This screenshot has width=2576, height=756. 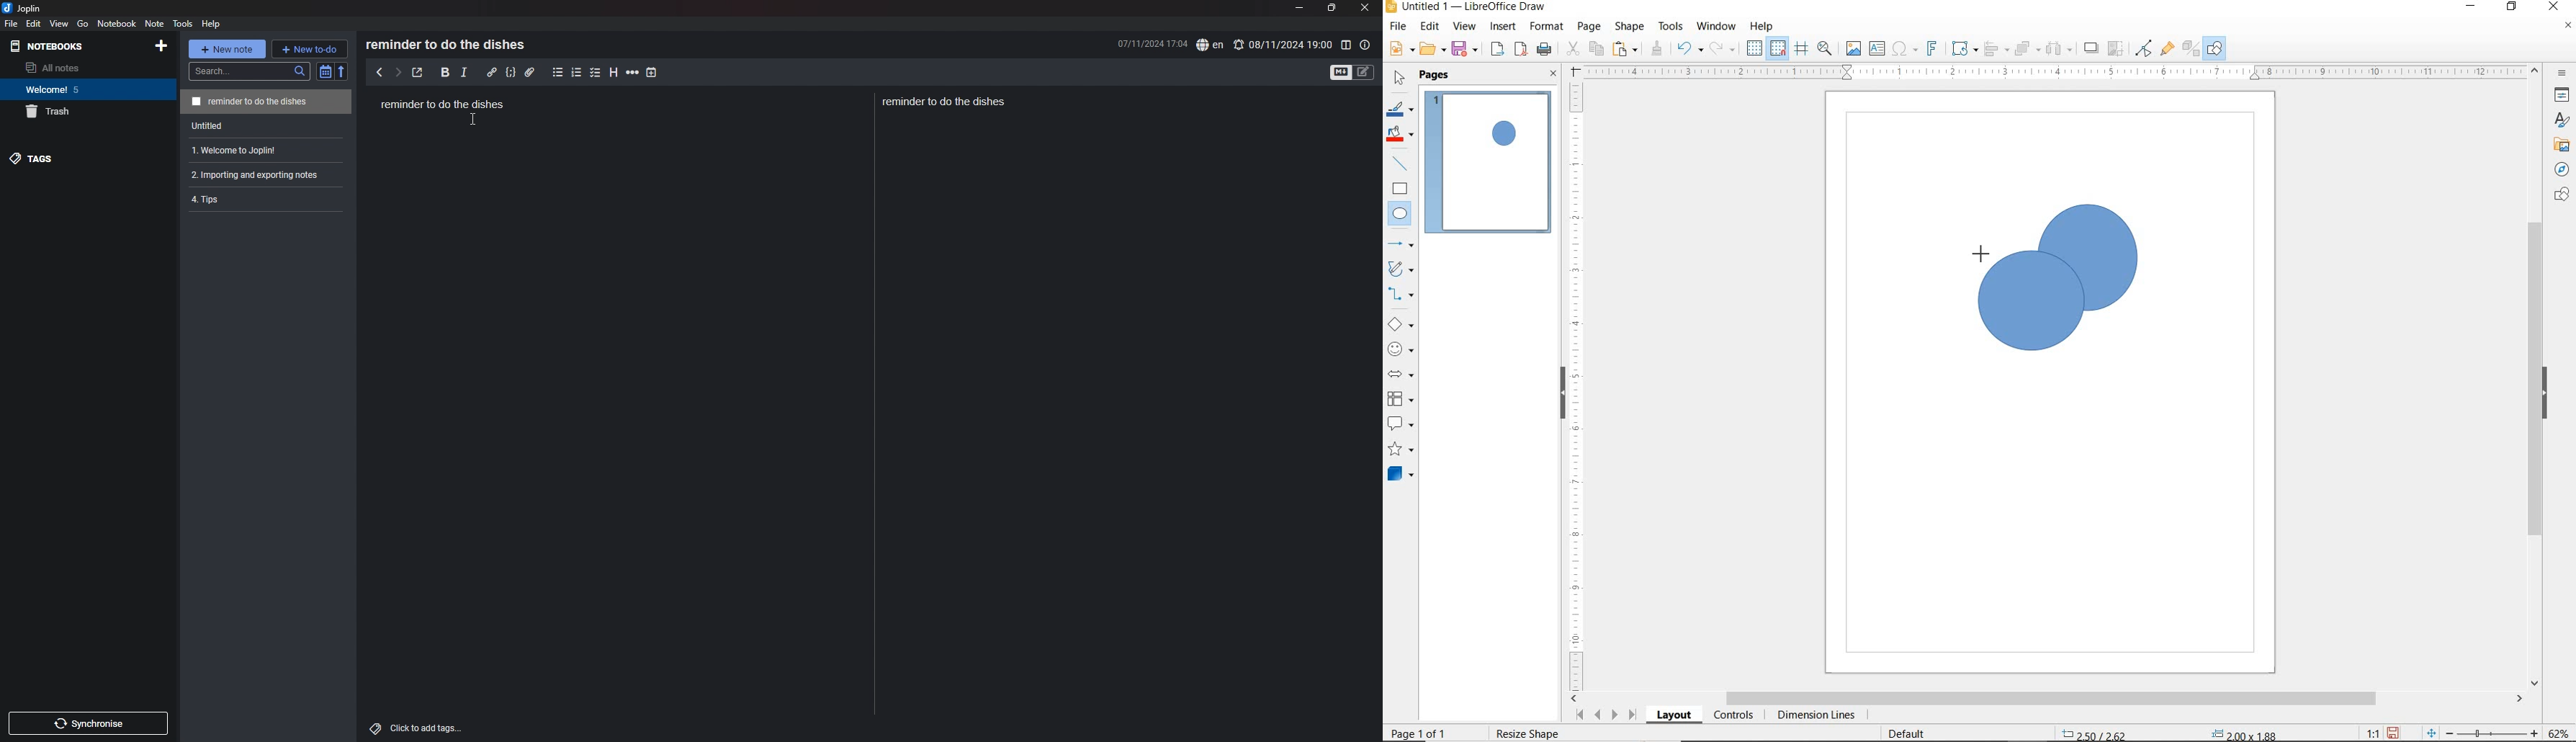 I want to click on toggle external editor, so click(x=418, y=73).